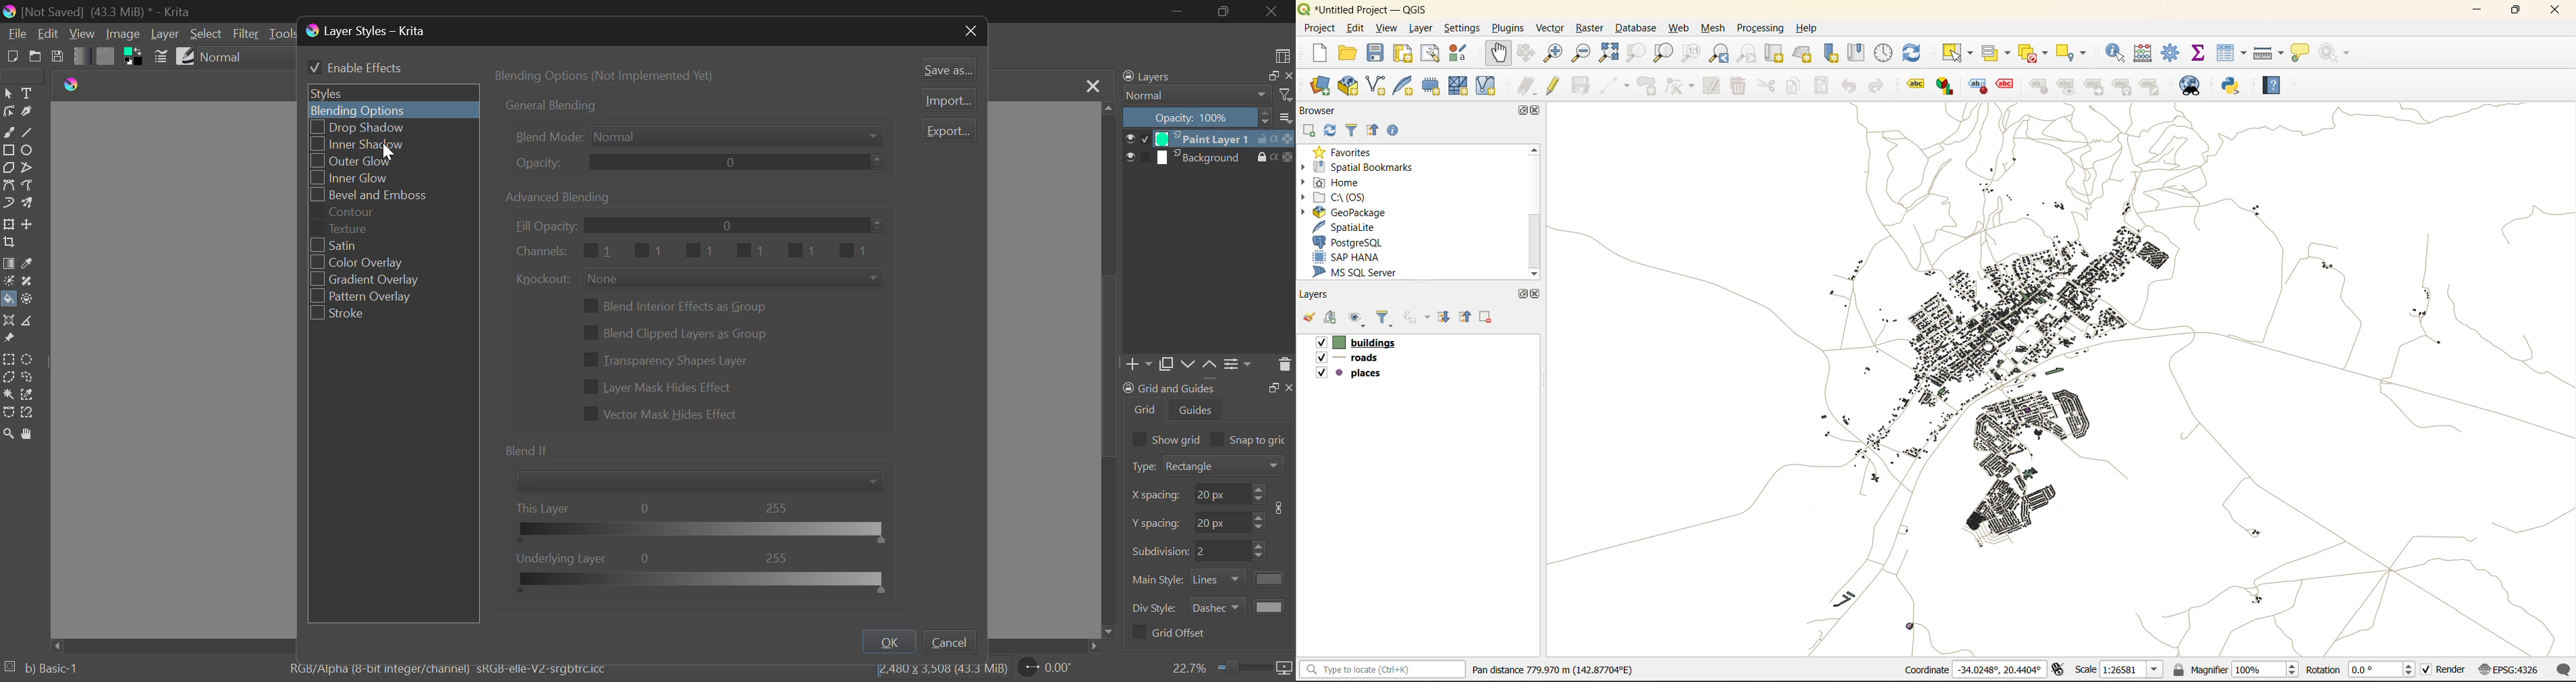 This screenshot has width=2576, height=700. I want to click on zoom last, so click(1719, 55).